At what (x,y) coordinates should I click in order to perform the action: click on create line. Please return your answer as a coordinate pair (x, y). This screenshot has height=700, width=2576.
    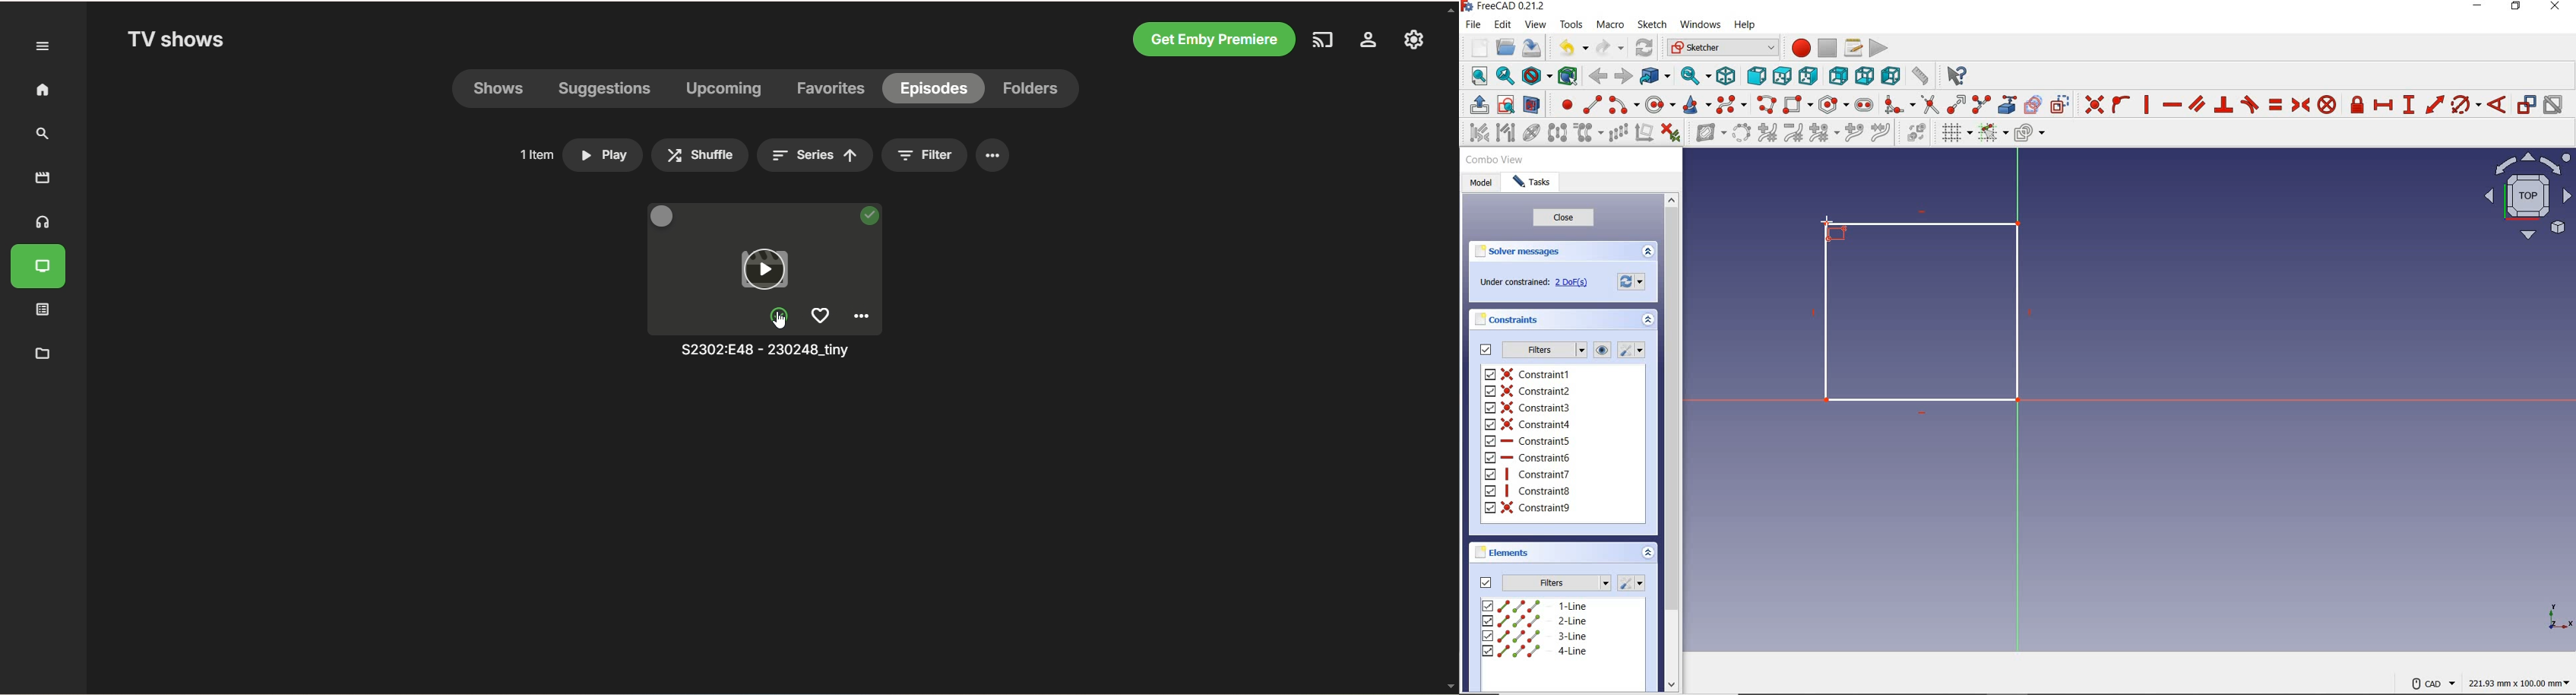
    Looking at the image, I should click on (1592, 105).